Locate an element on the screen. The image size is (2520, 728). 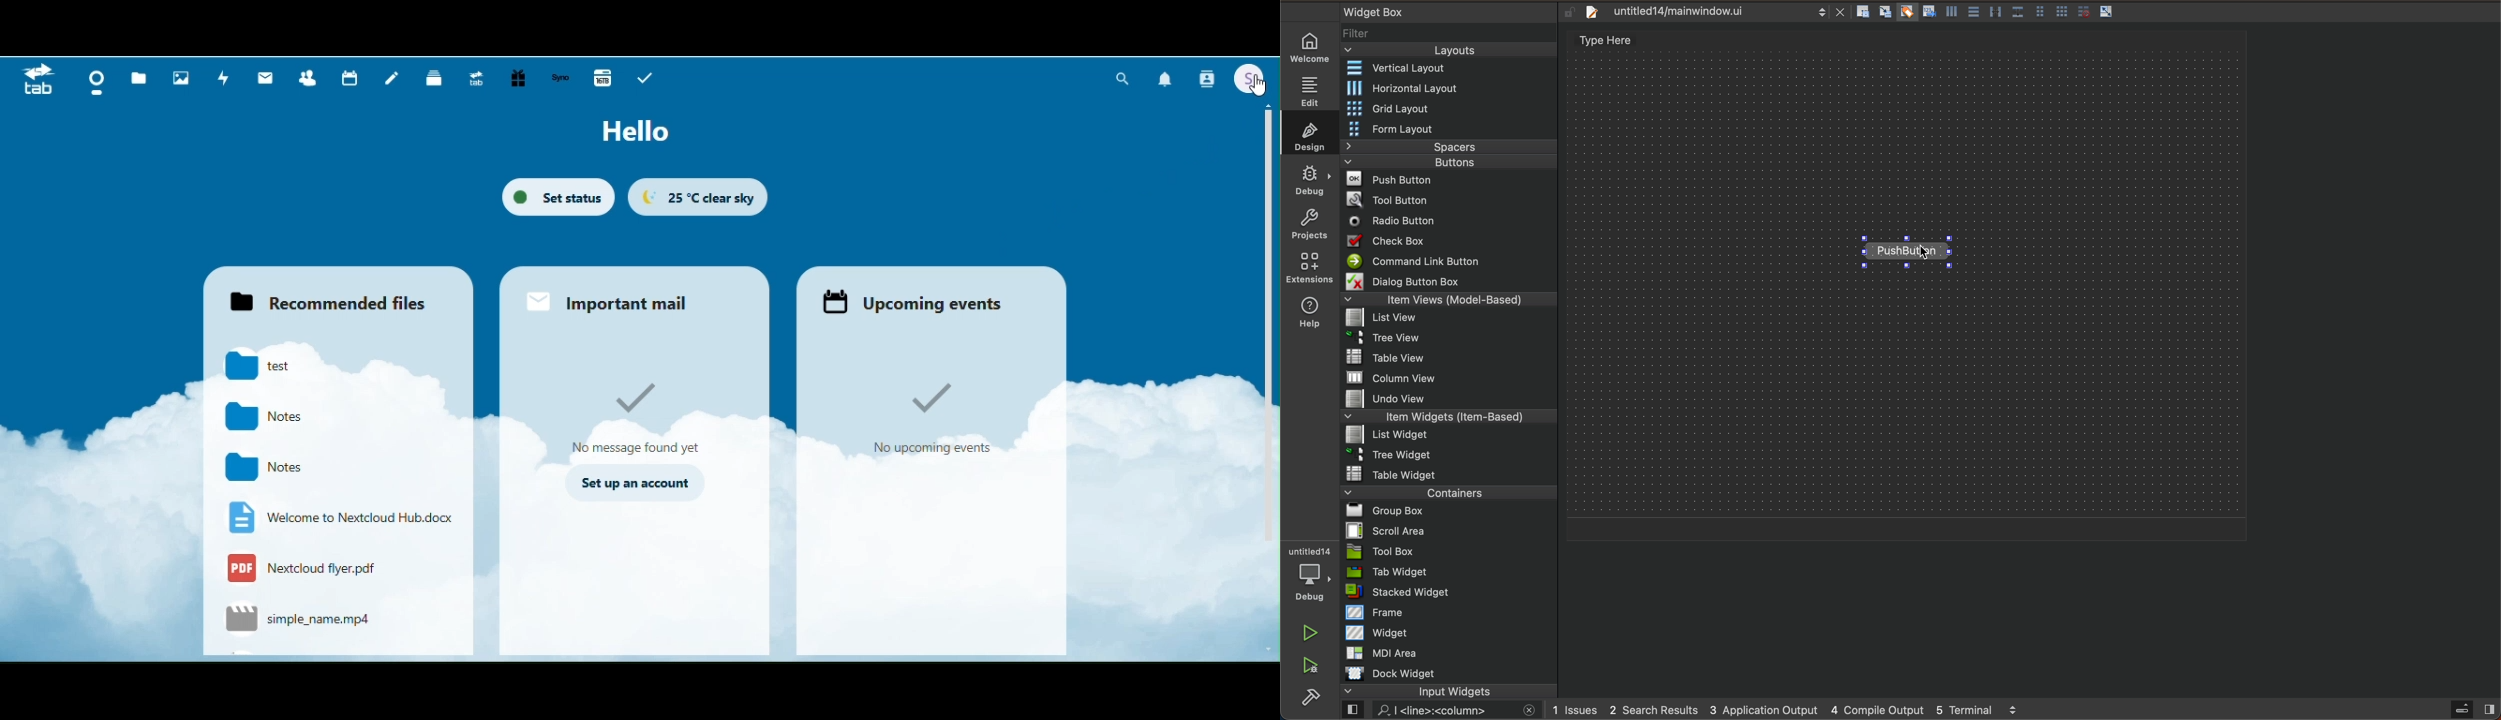
Activity is located at coordinates (223, 80).